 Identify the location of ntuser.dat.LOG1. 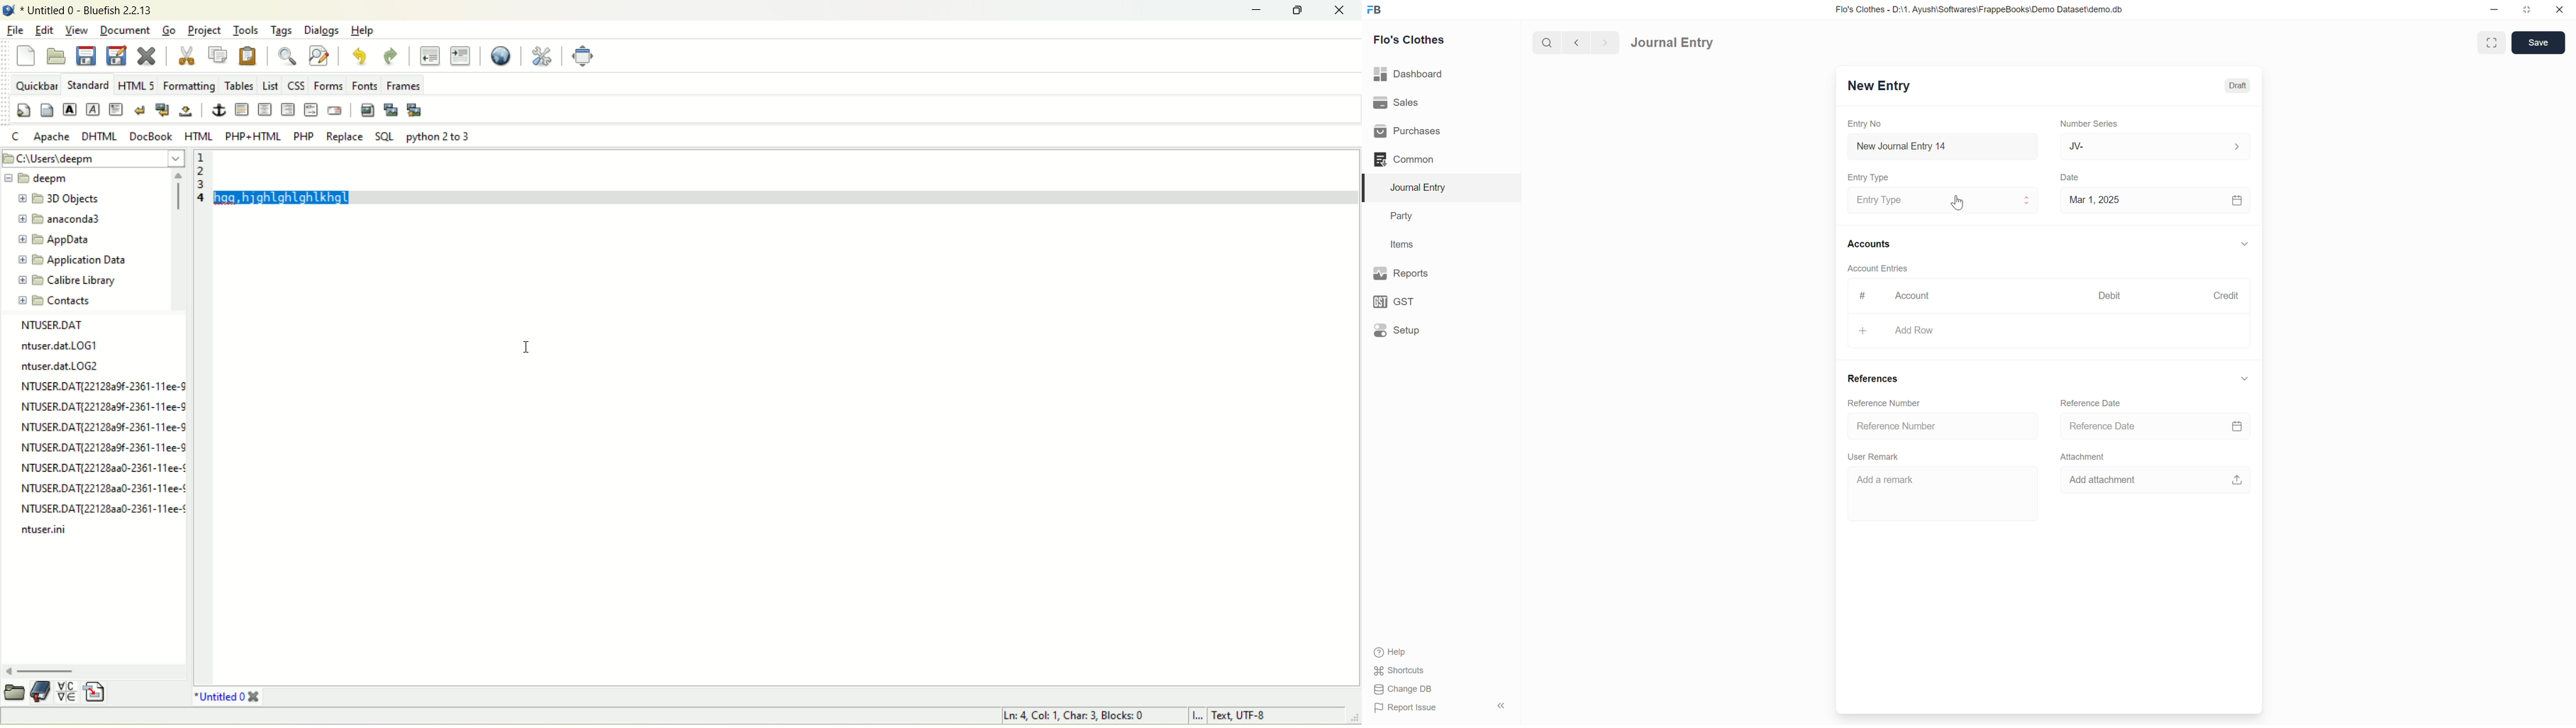
(57, 344).